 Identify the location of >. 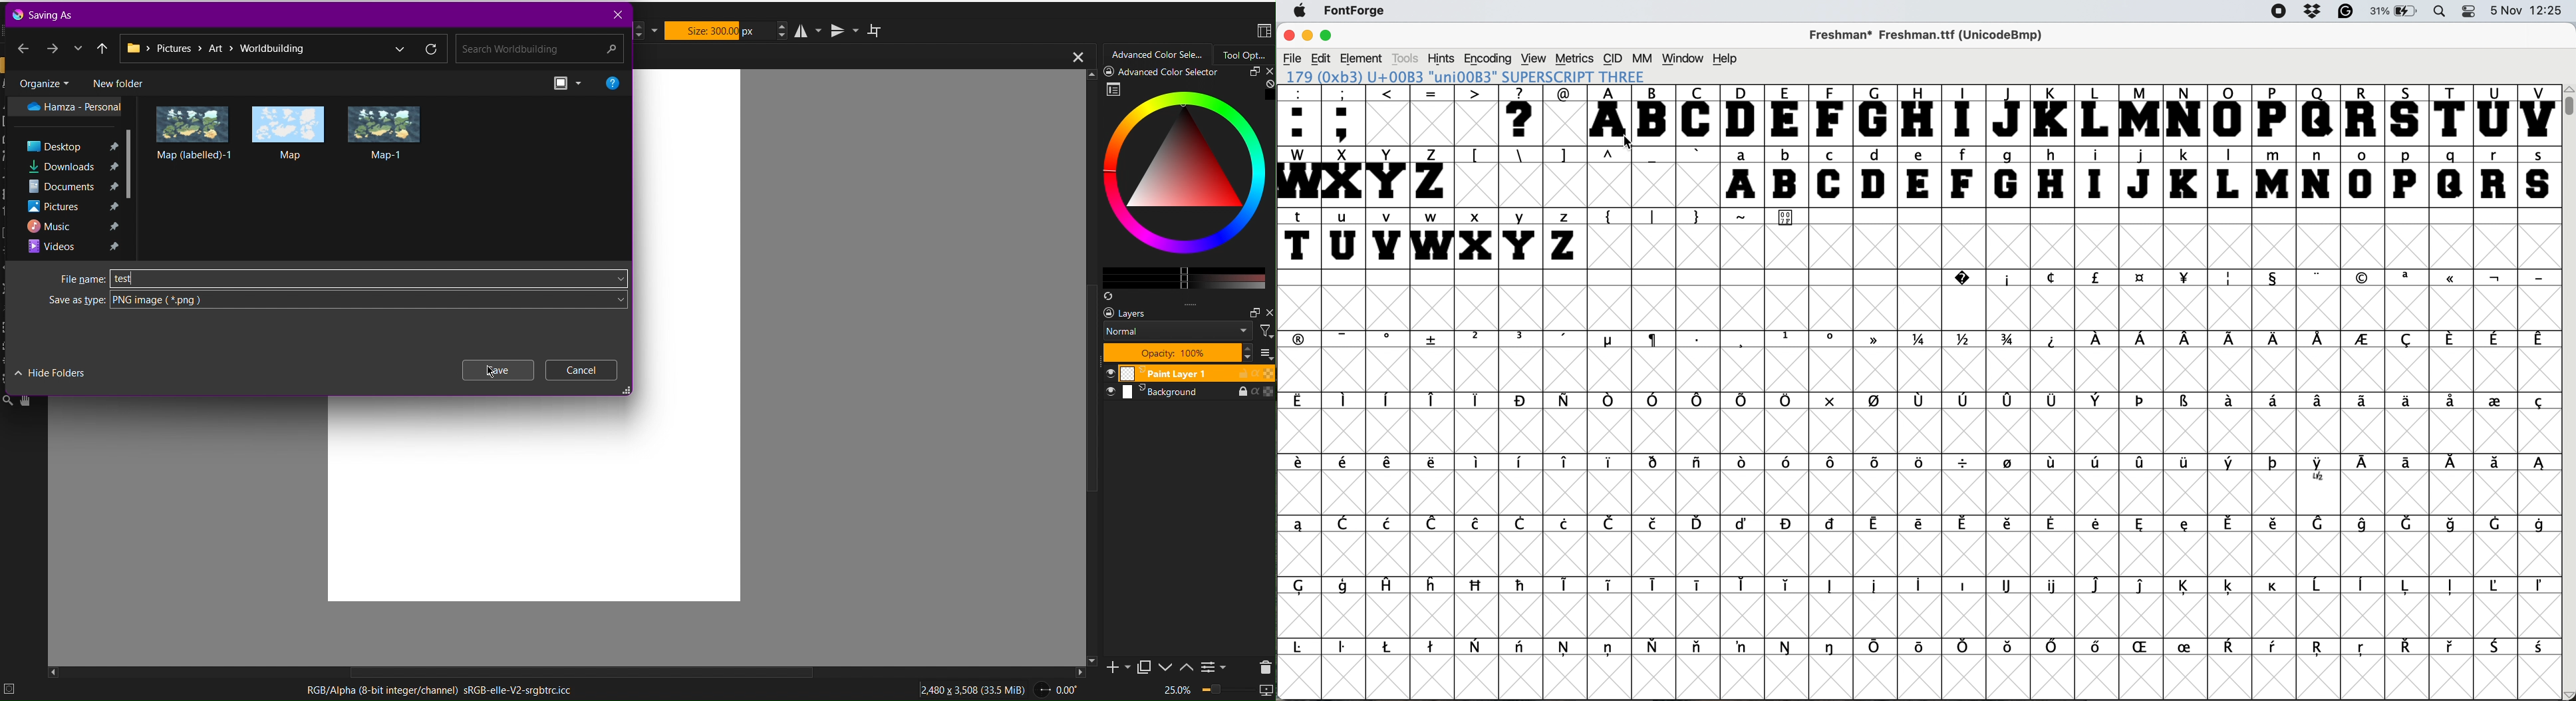
(1477, 115).